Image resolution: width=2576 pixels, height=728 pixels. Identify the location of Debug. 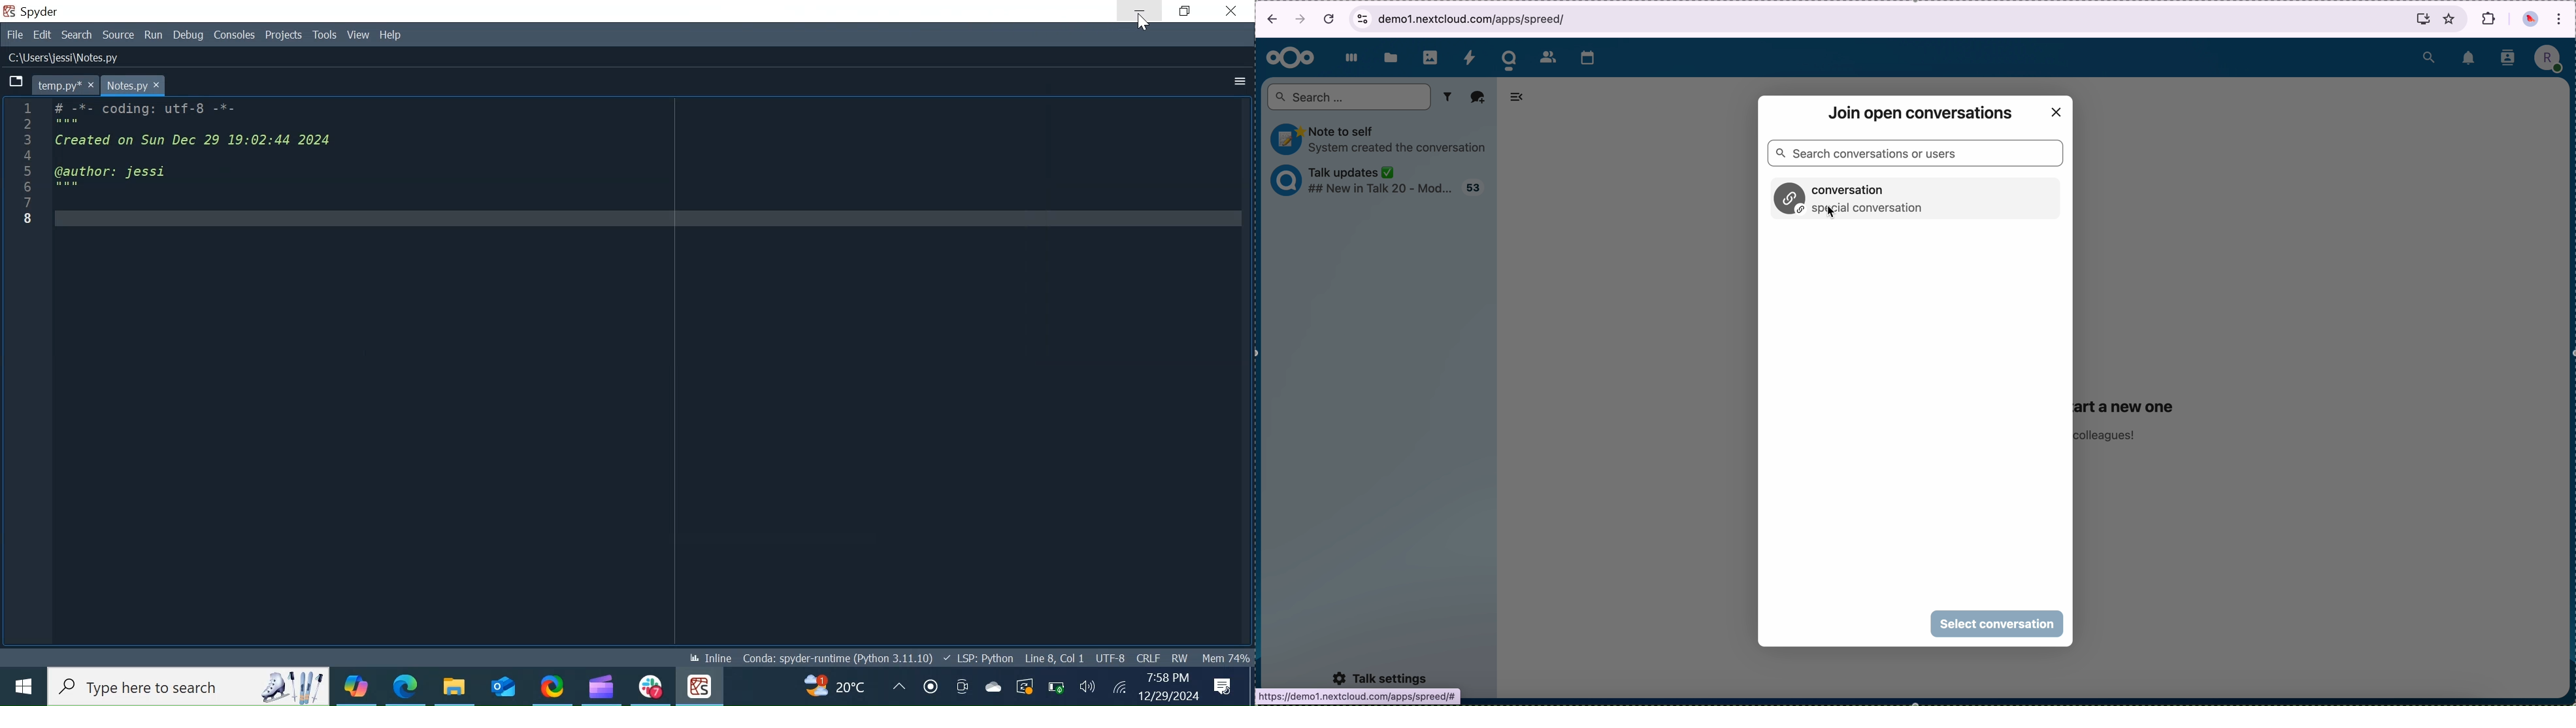
(190, 37).